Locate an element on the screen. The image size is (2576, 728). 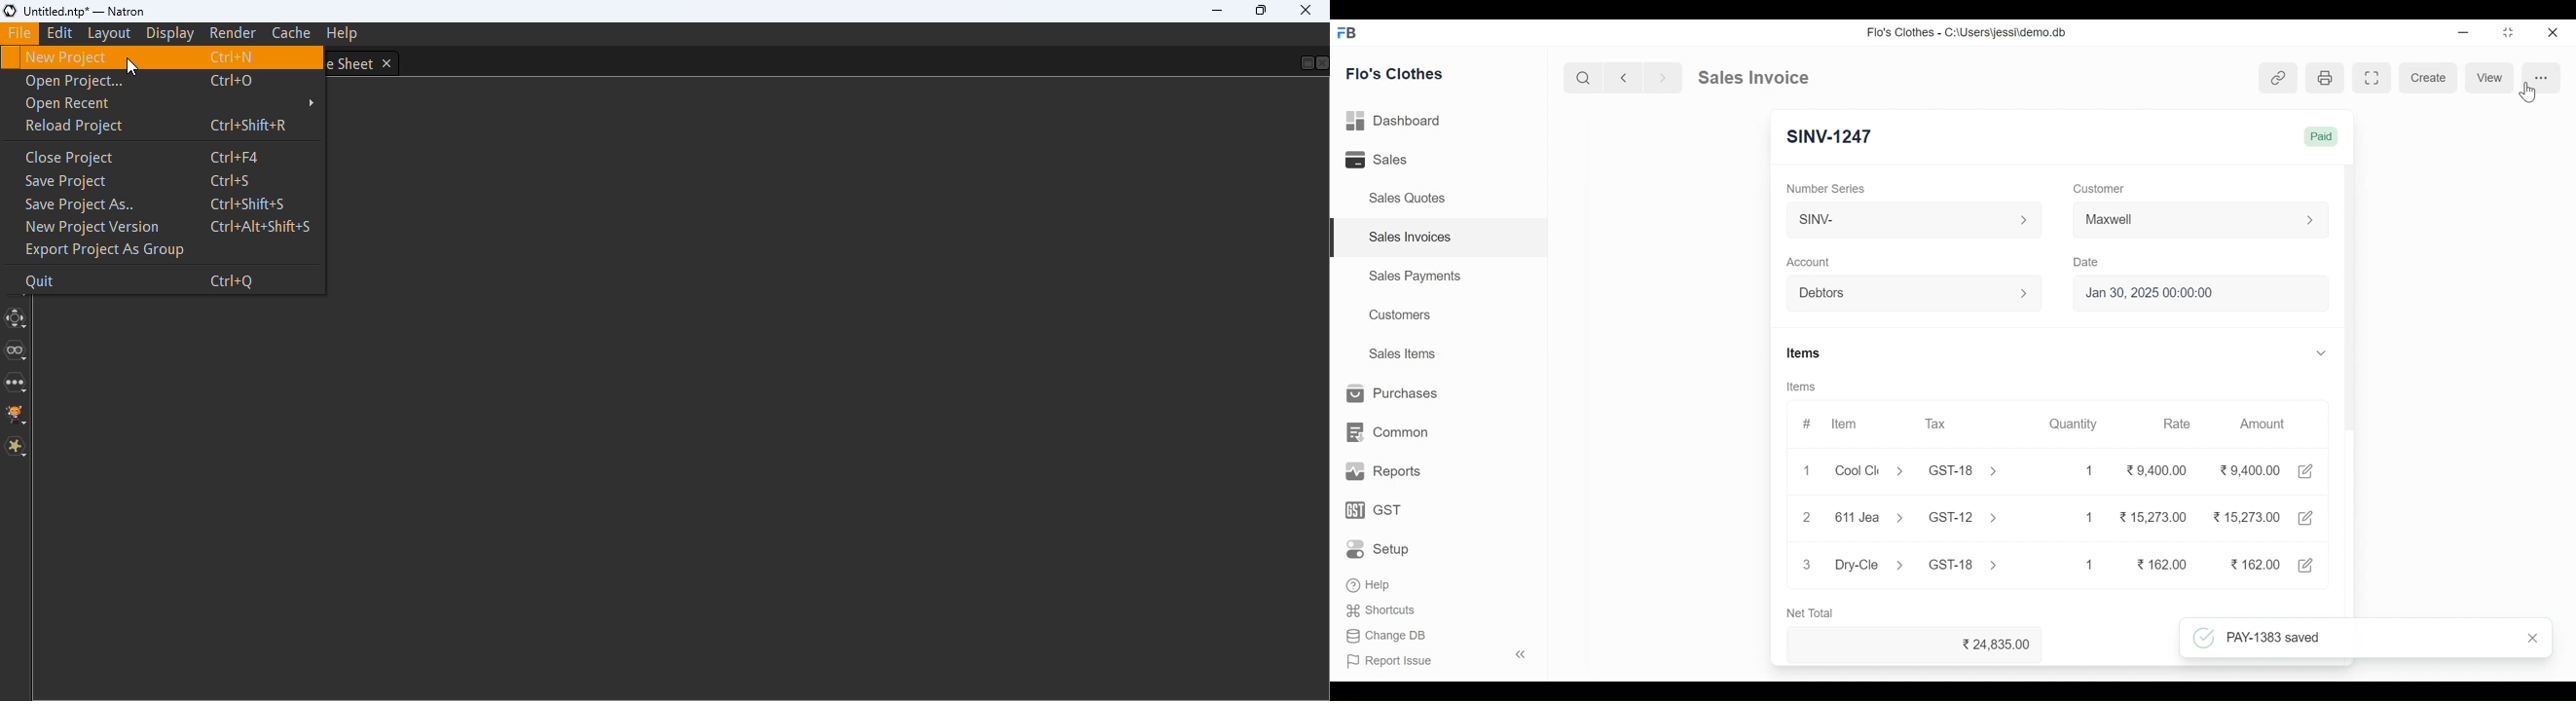
Sales Payments is located at coordinates (1416, 275).